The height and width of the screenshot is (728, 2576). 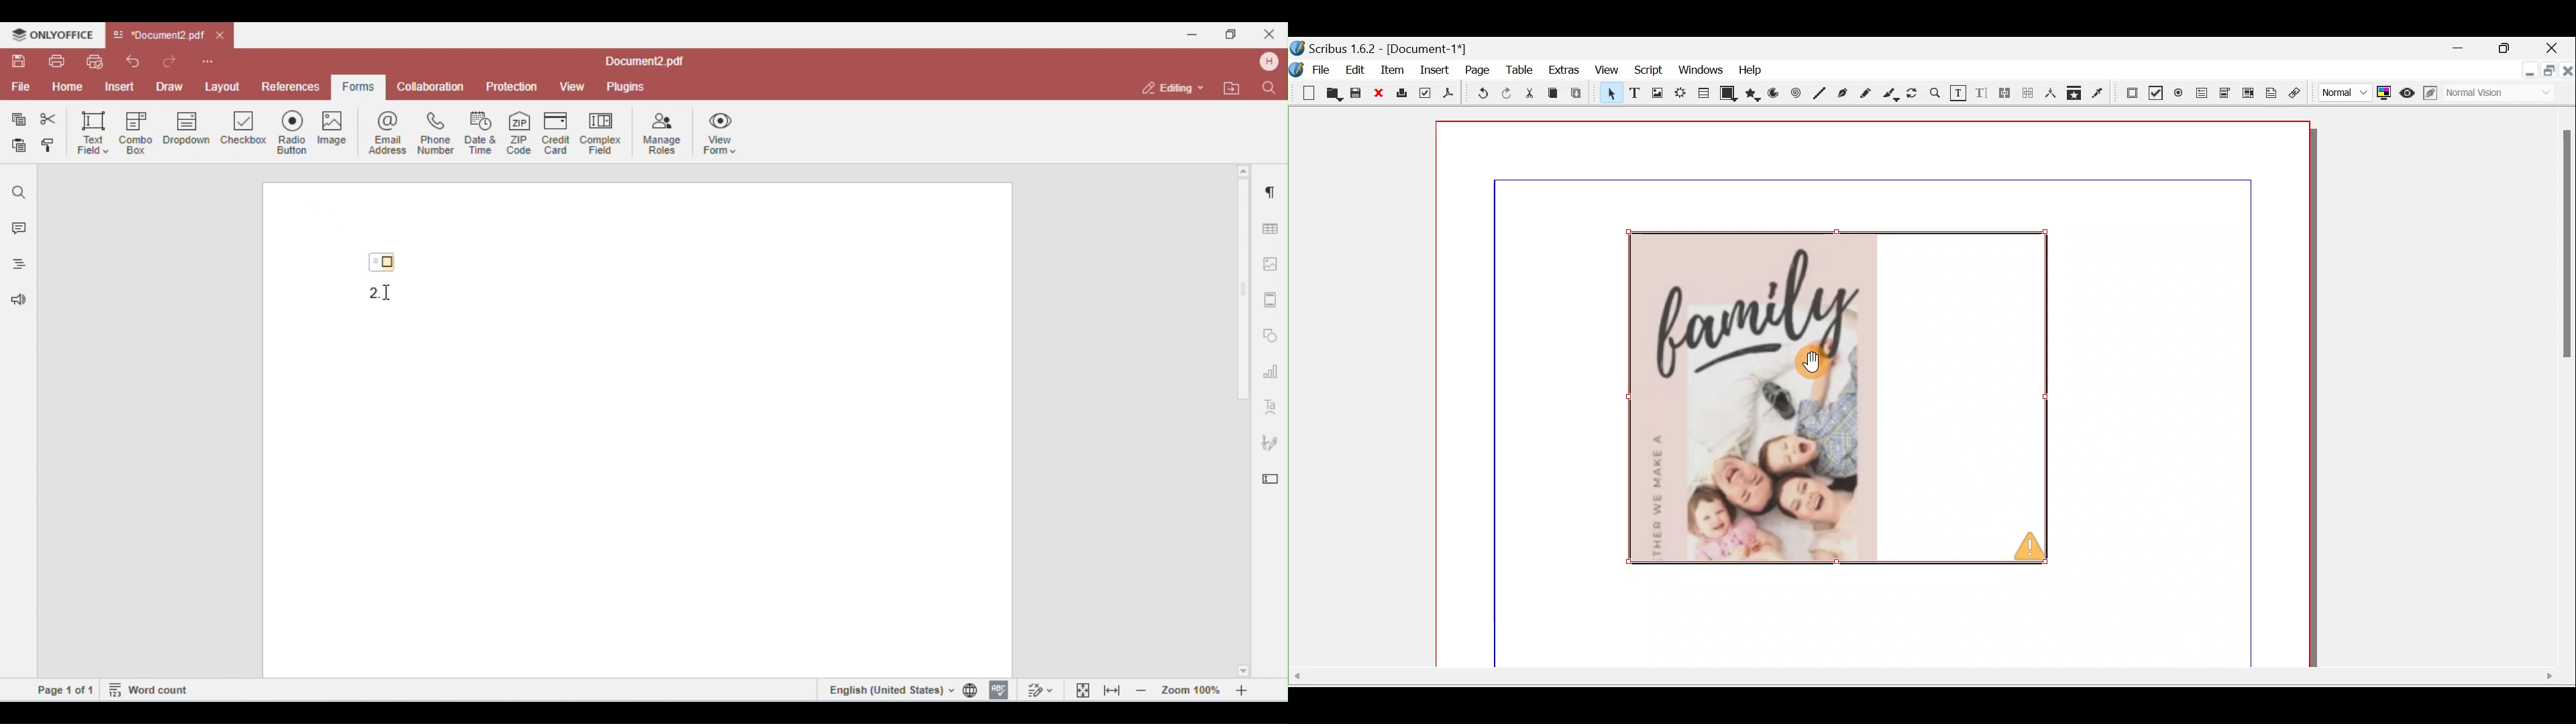 I want to click on Select image preview quality, so click(x=2339, y=94).